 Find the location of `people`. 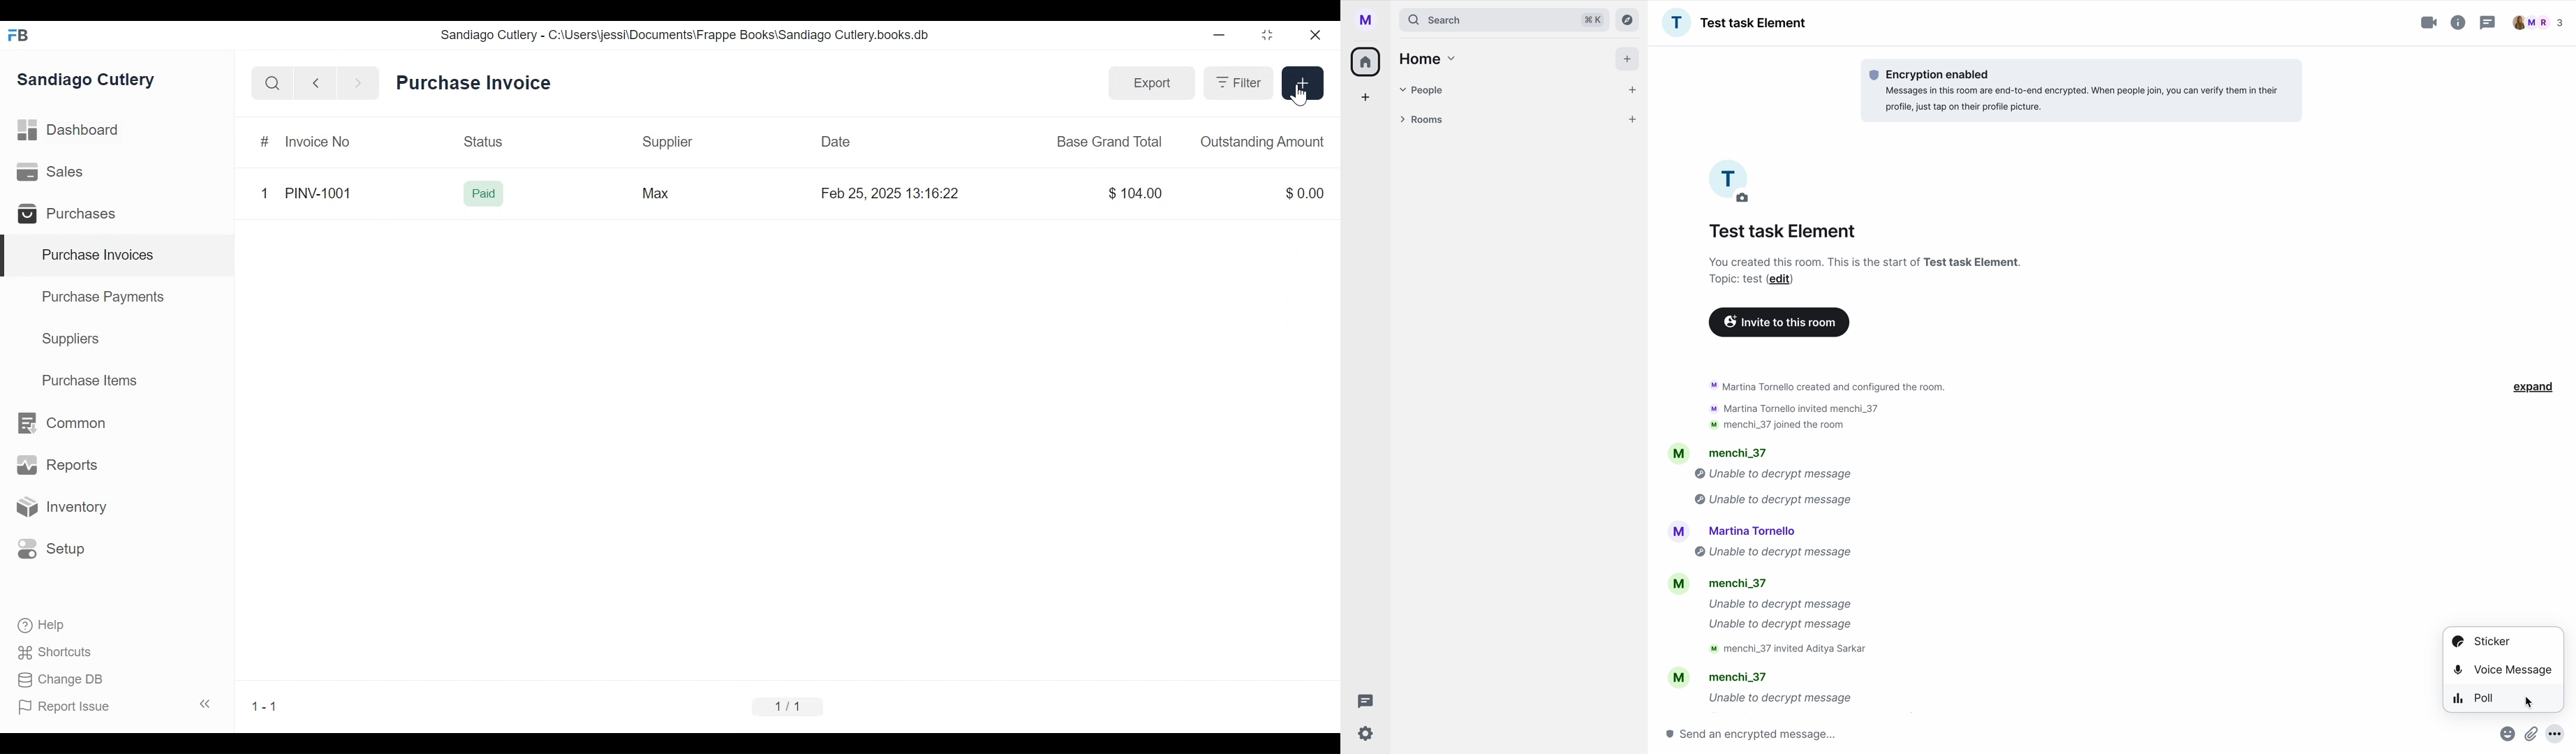

people is located at coordinates (2538, 23).